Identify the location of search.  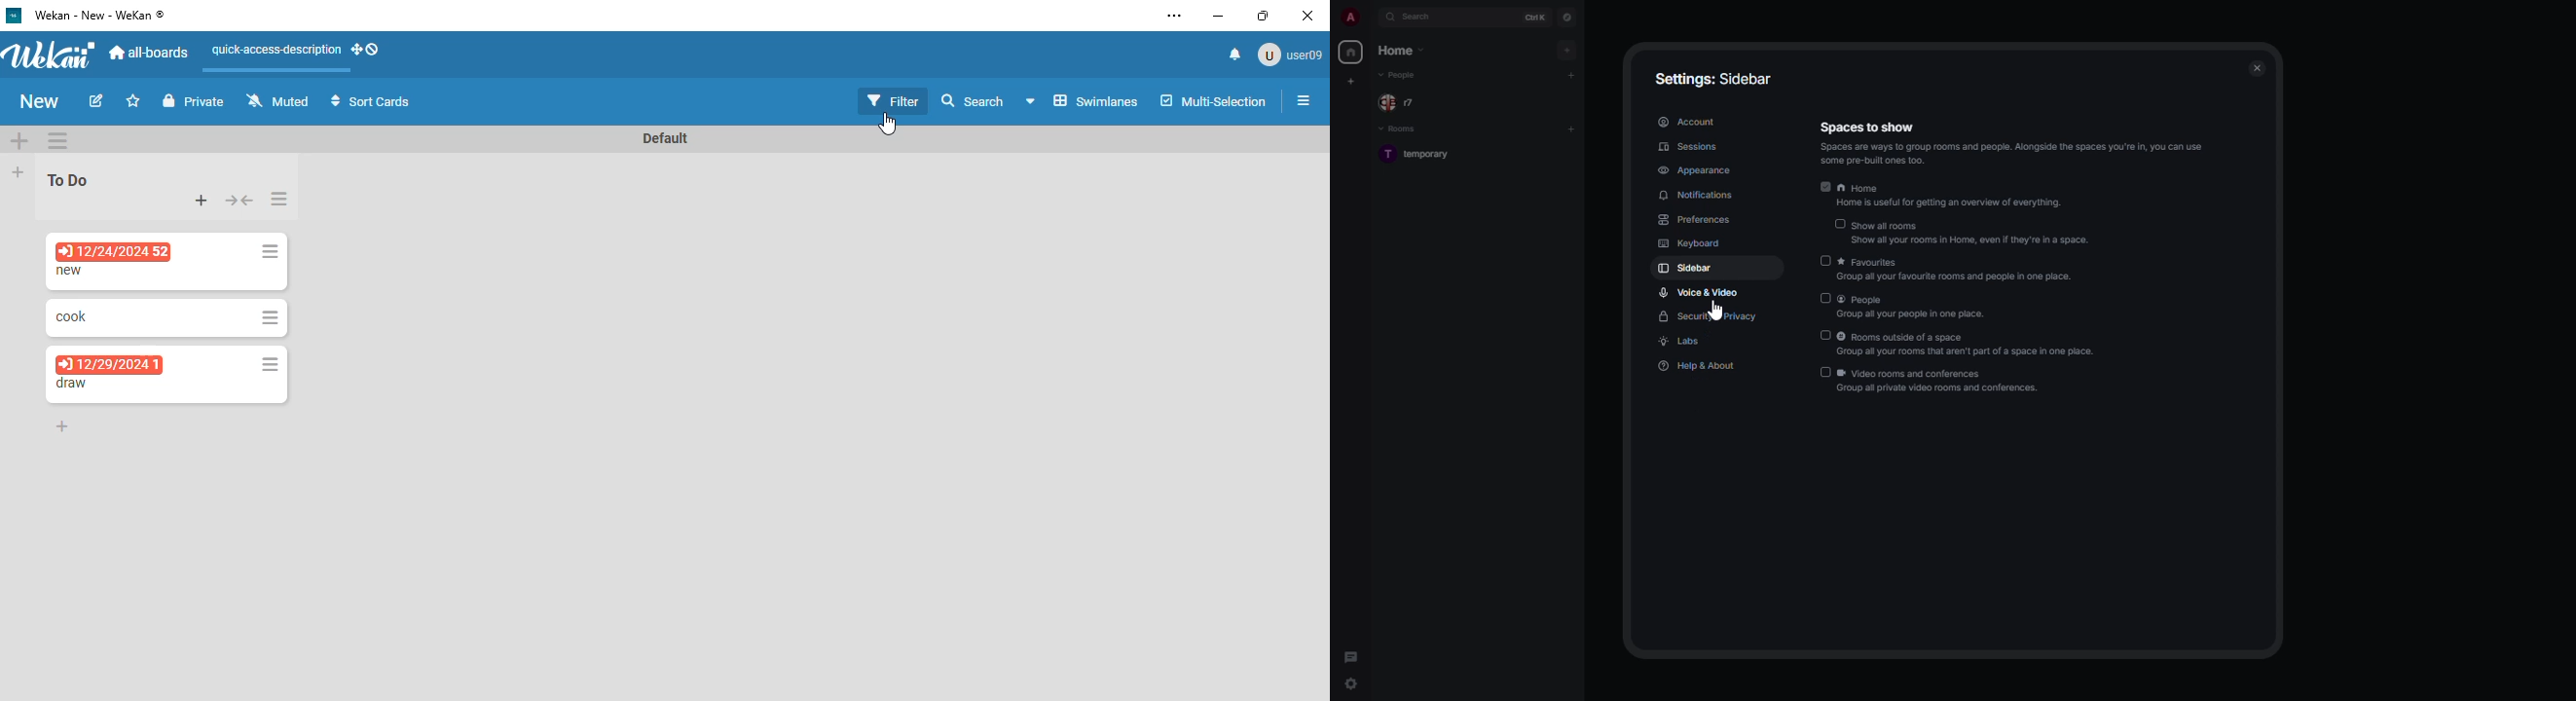
(973, 100).